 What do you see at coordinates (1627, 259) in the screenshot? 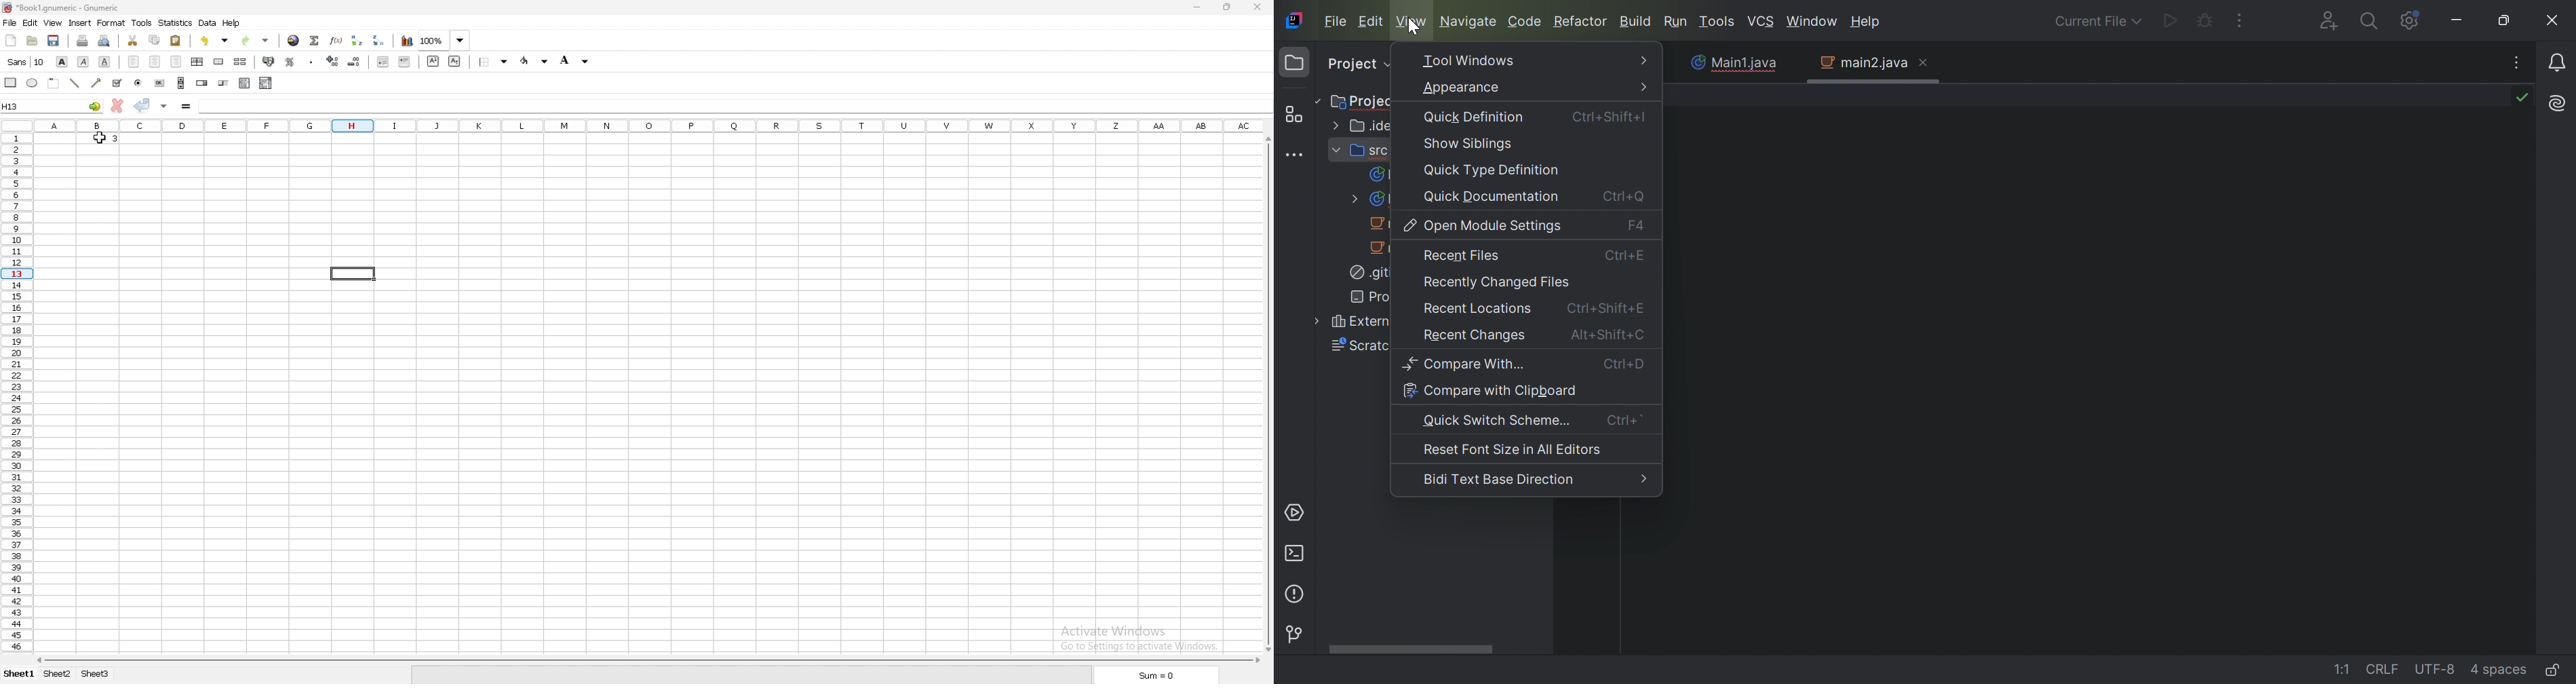
I see `Ctrl+E` at bounding box center [1627, 259].